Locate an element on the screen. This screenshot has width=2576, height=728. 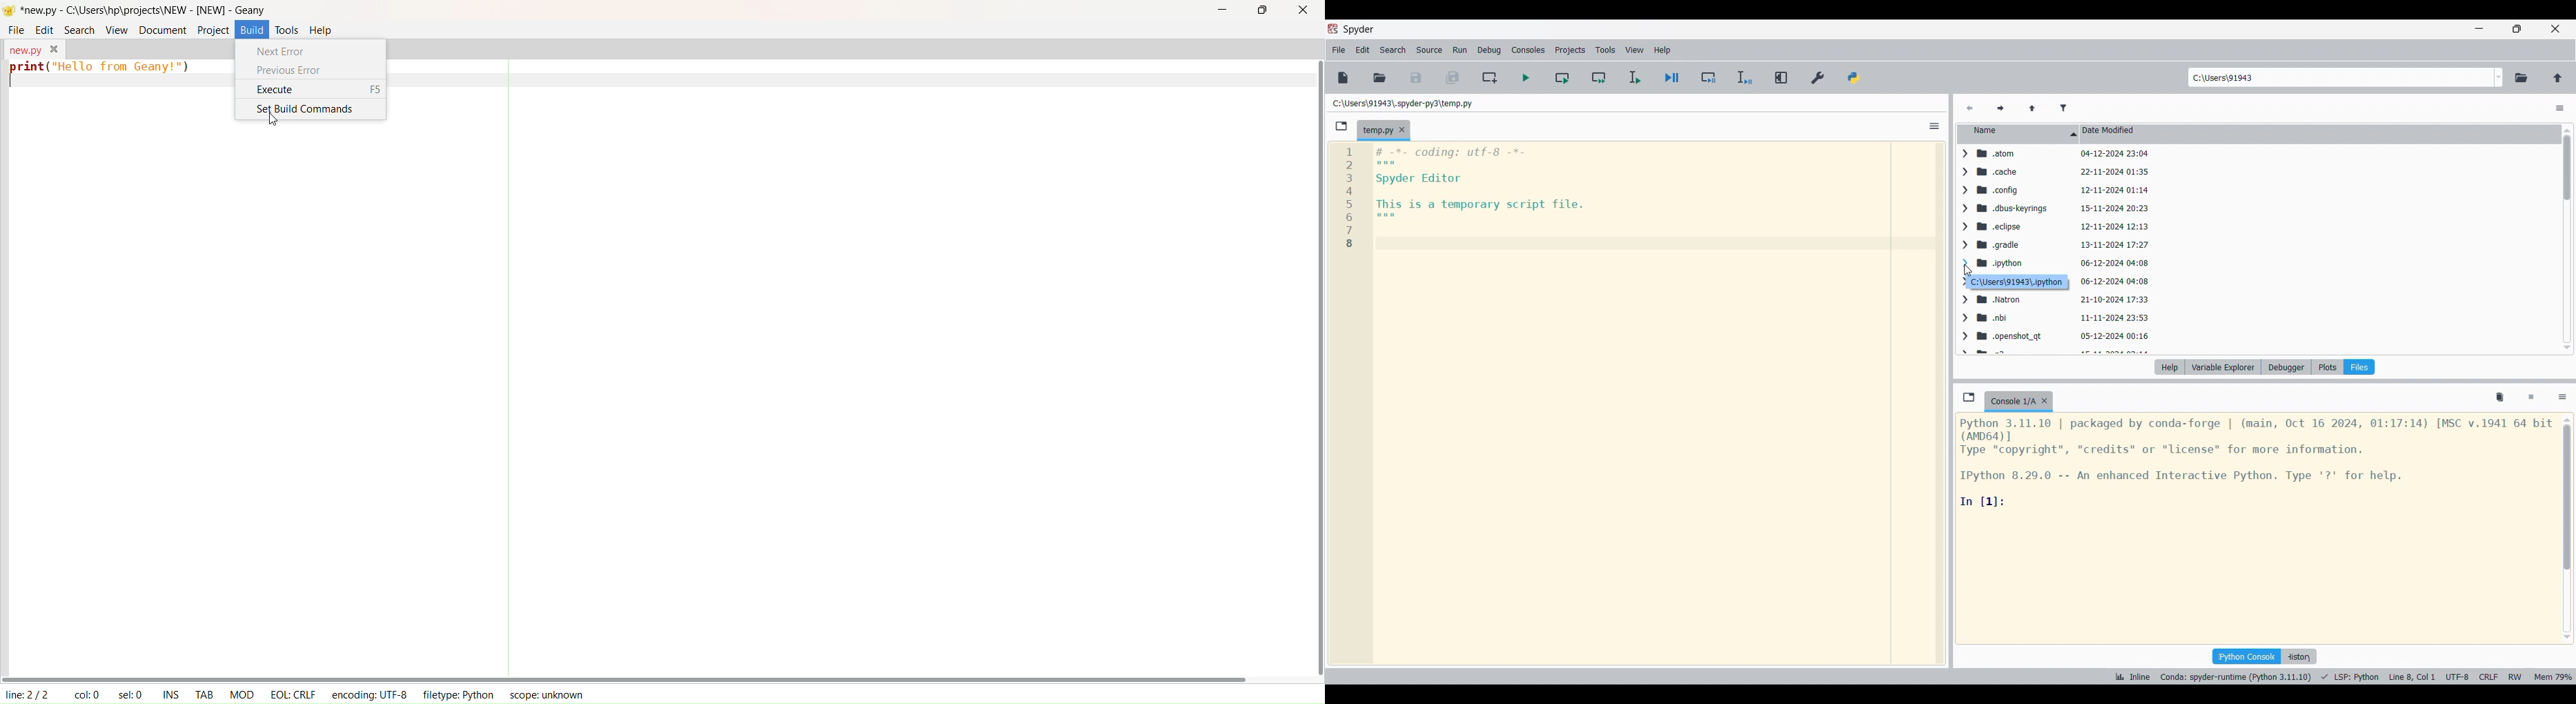
file type: Python is located at coordinates (456, 696).